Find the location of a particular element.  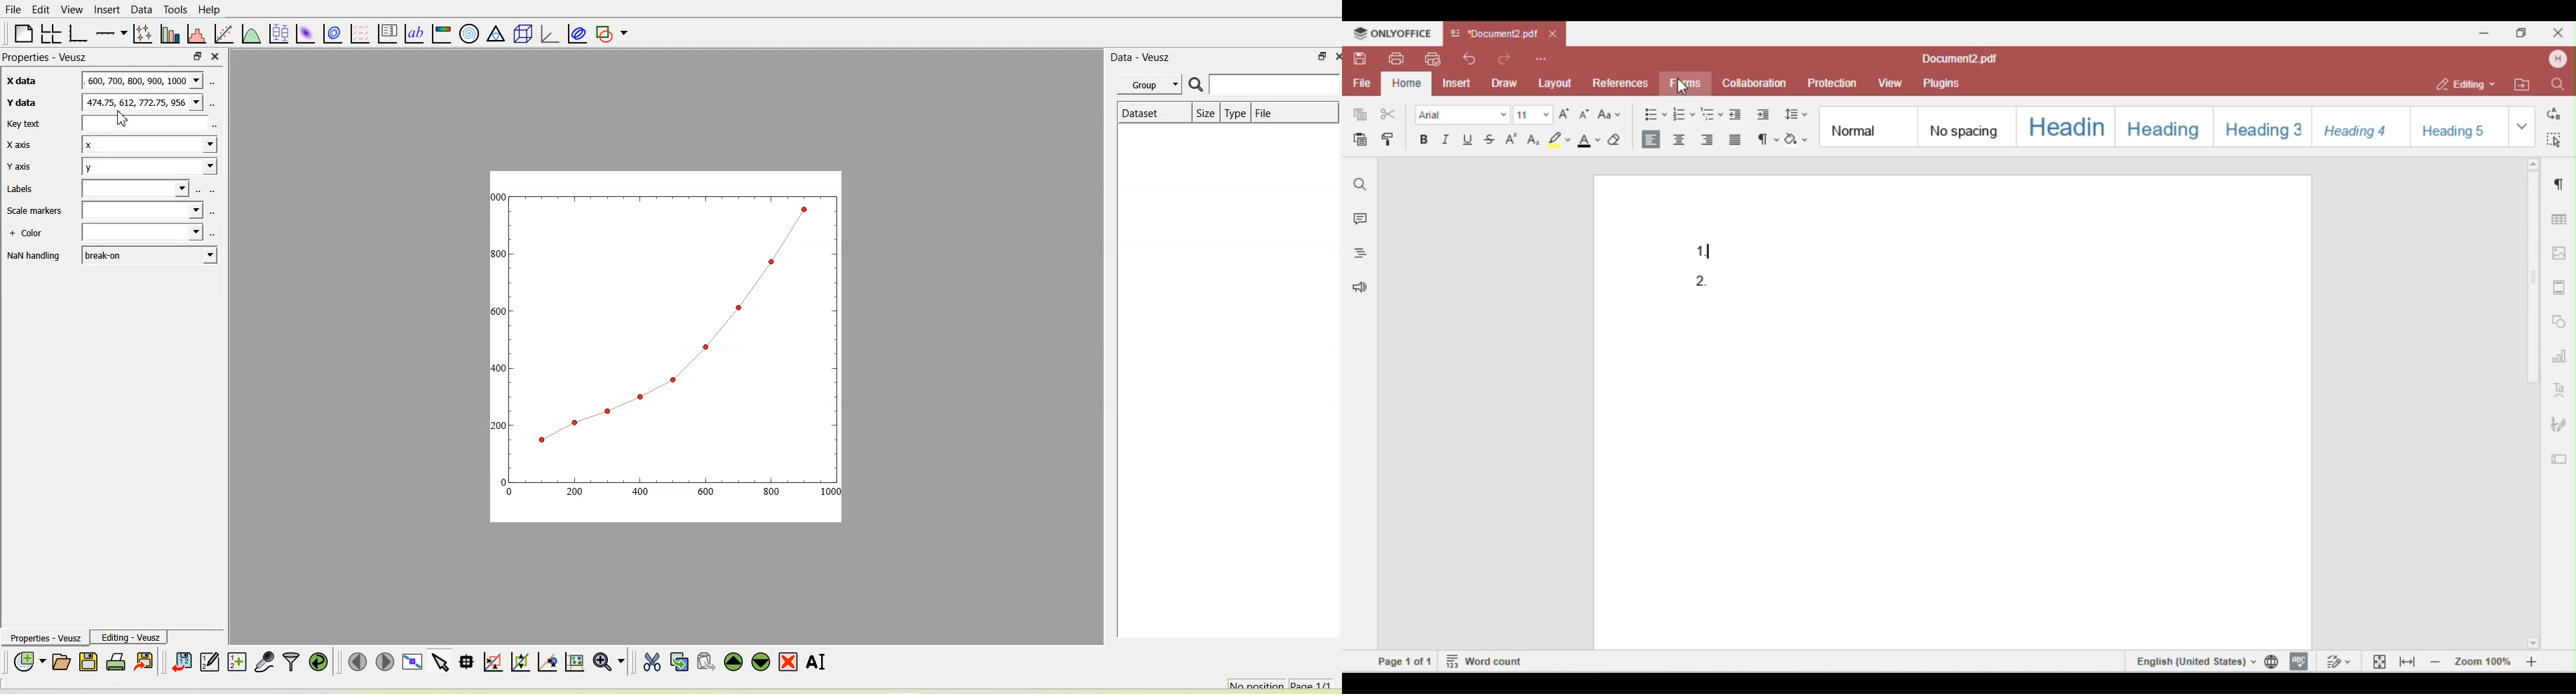

ternary graph is located at coordinates (496, 34).